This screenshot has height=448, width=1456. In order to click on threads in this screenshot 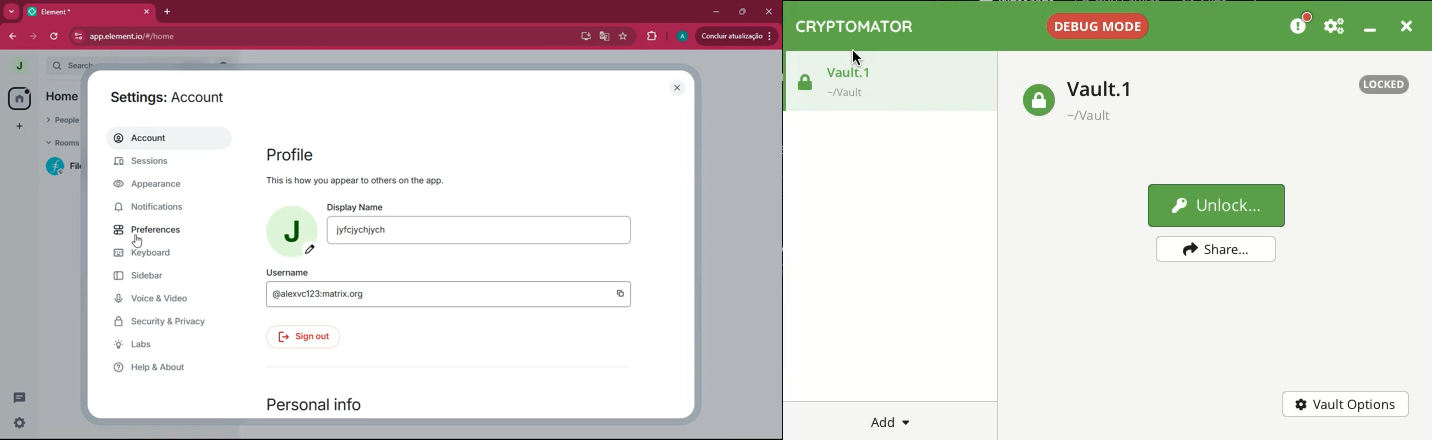, I will do `click(21, 397)`.